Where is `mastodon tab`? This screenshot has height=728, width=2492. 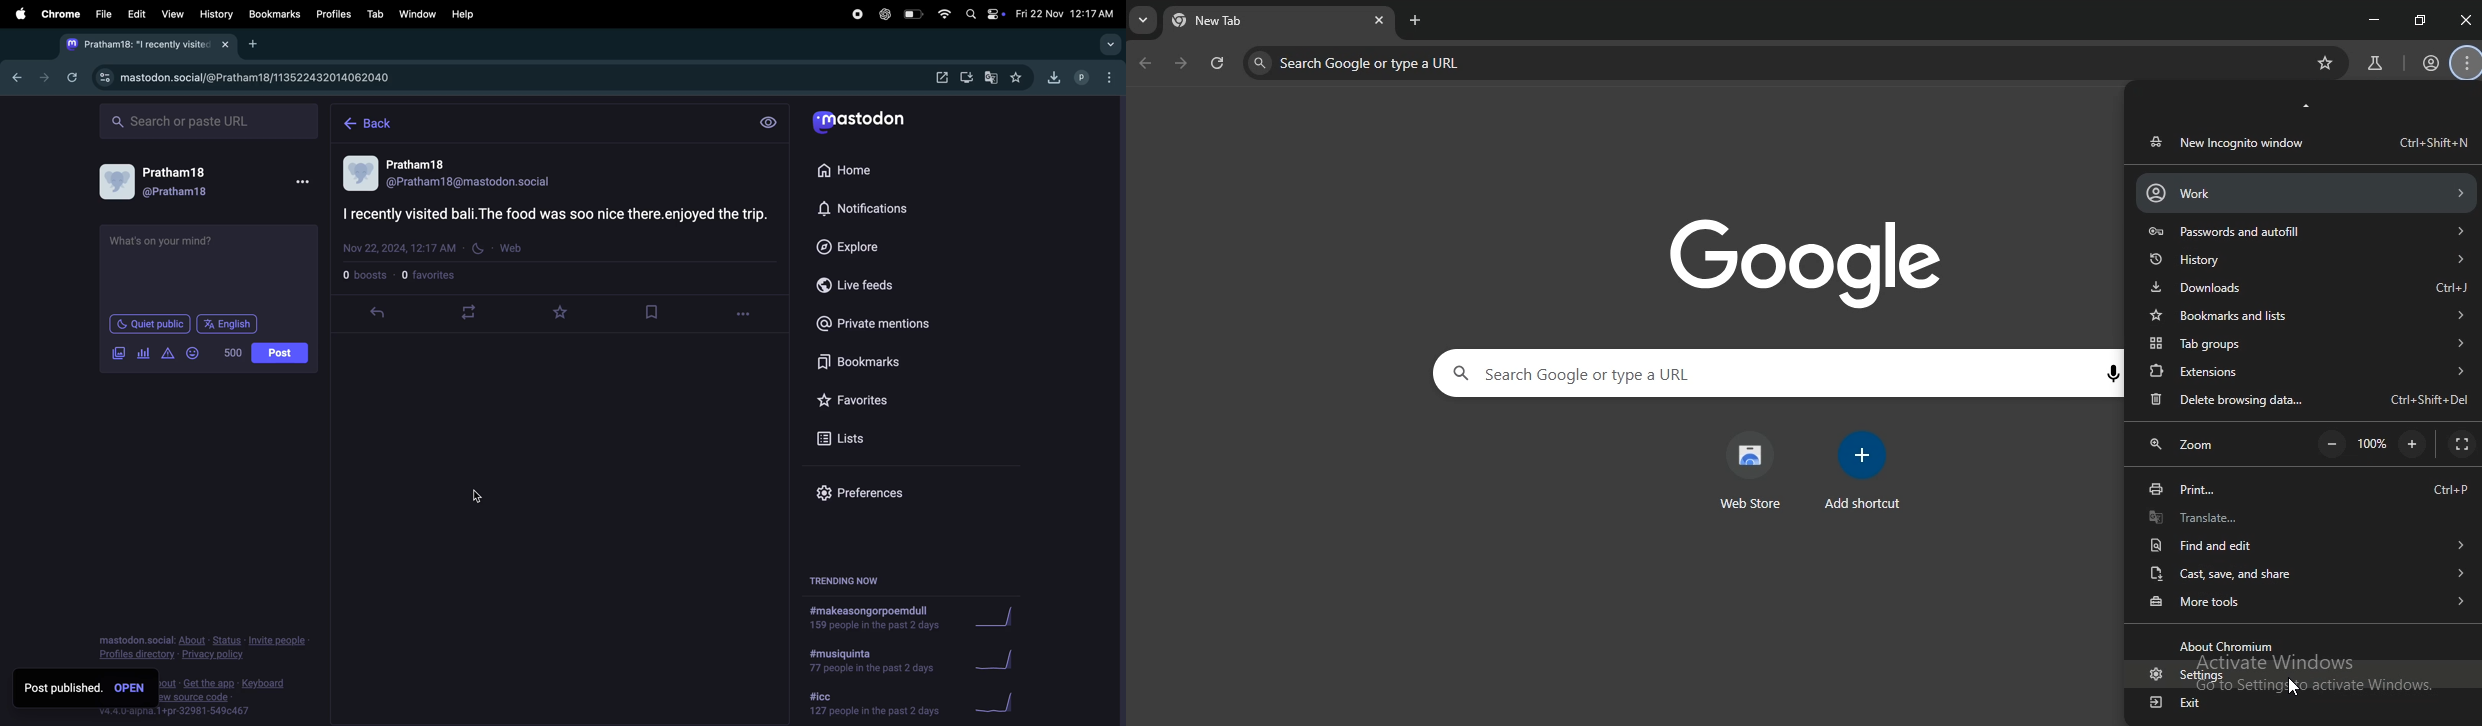 mastodon tab is located at coordinates (149, 47).